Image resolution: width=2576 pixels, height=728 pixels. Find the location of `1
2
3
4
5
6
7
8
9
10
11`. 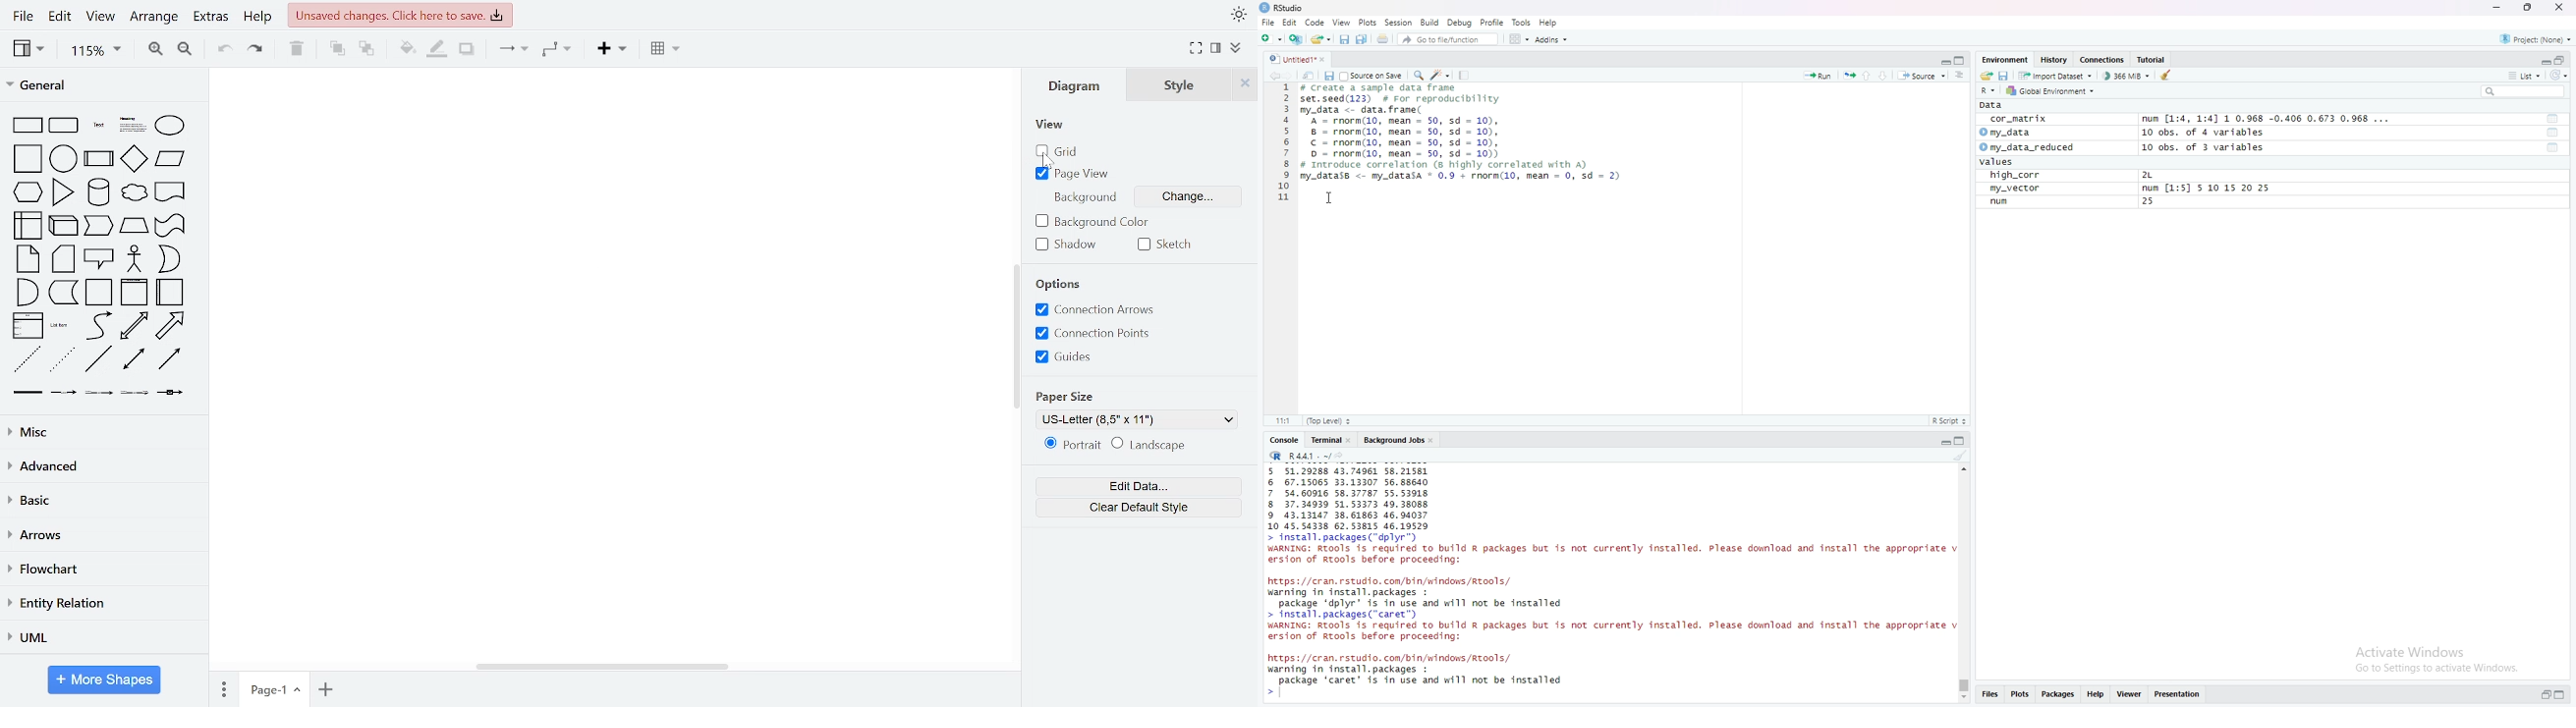

1
2
3
4
5
6
7
8
9
10
11 is located at coordinates (1284, 146).